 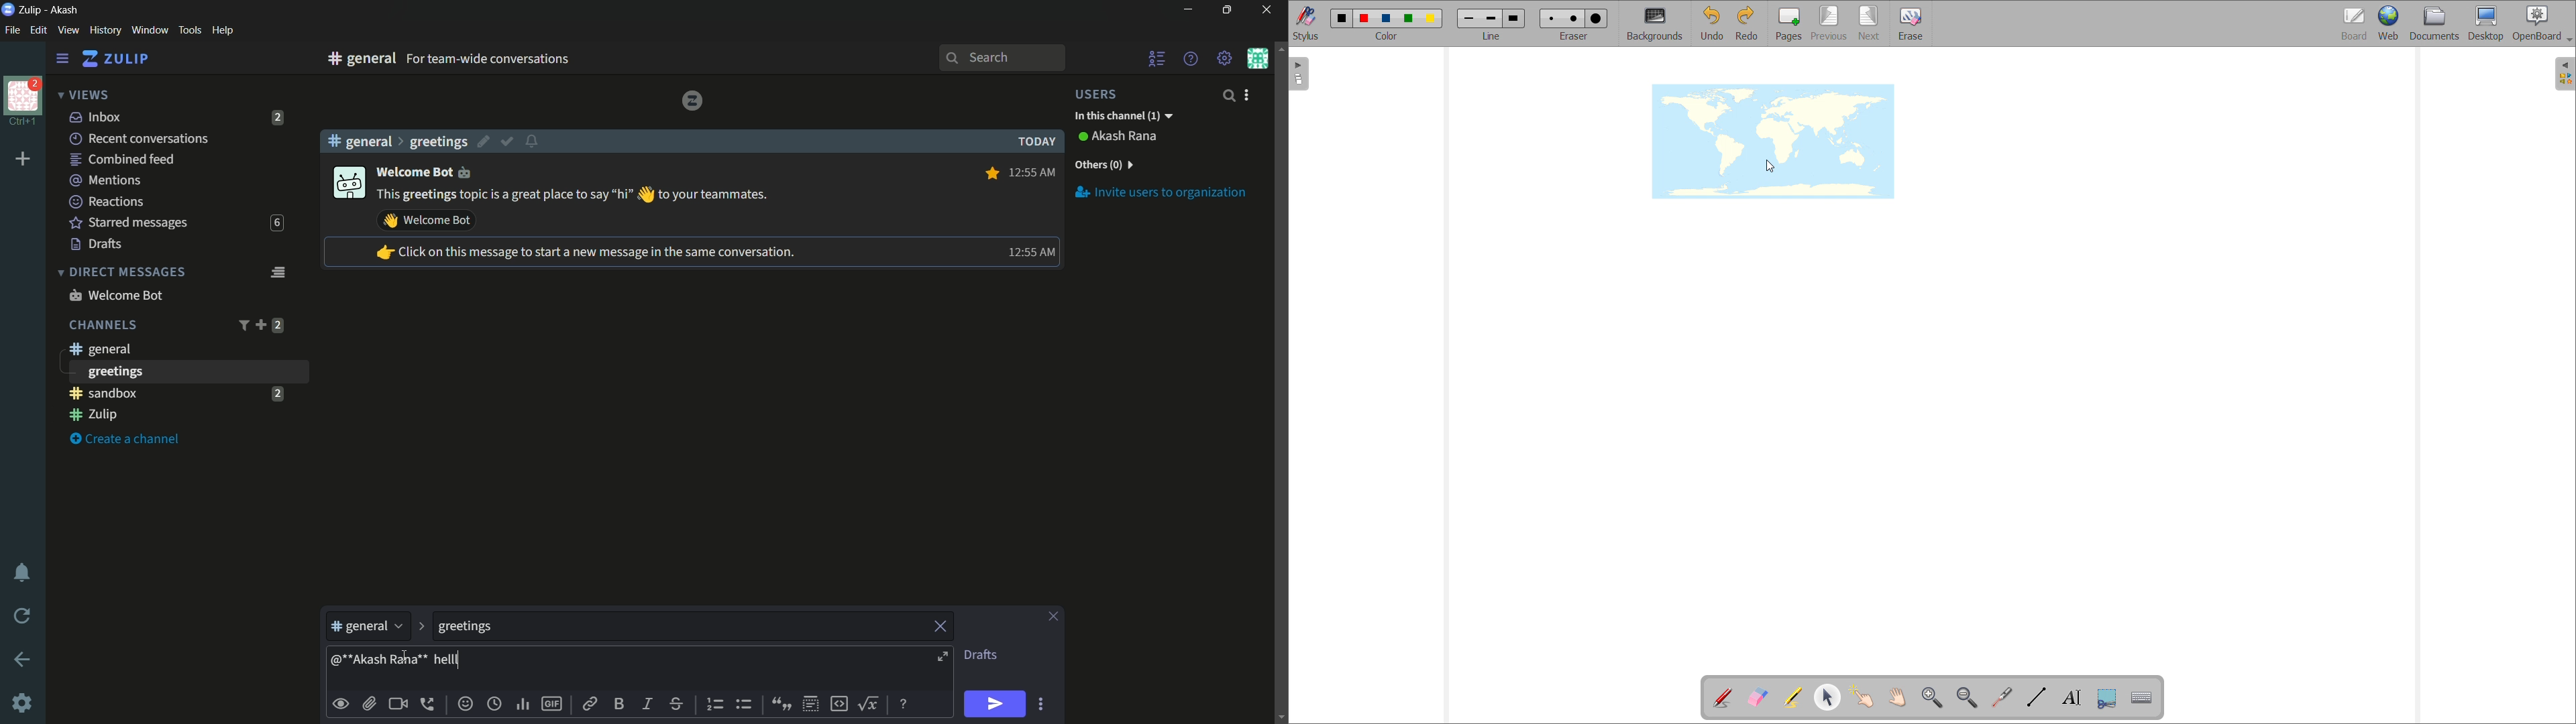 I want to click on underordered list, so click(x=743, y=703).